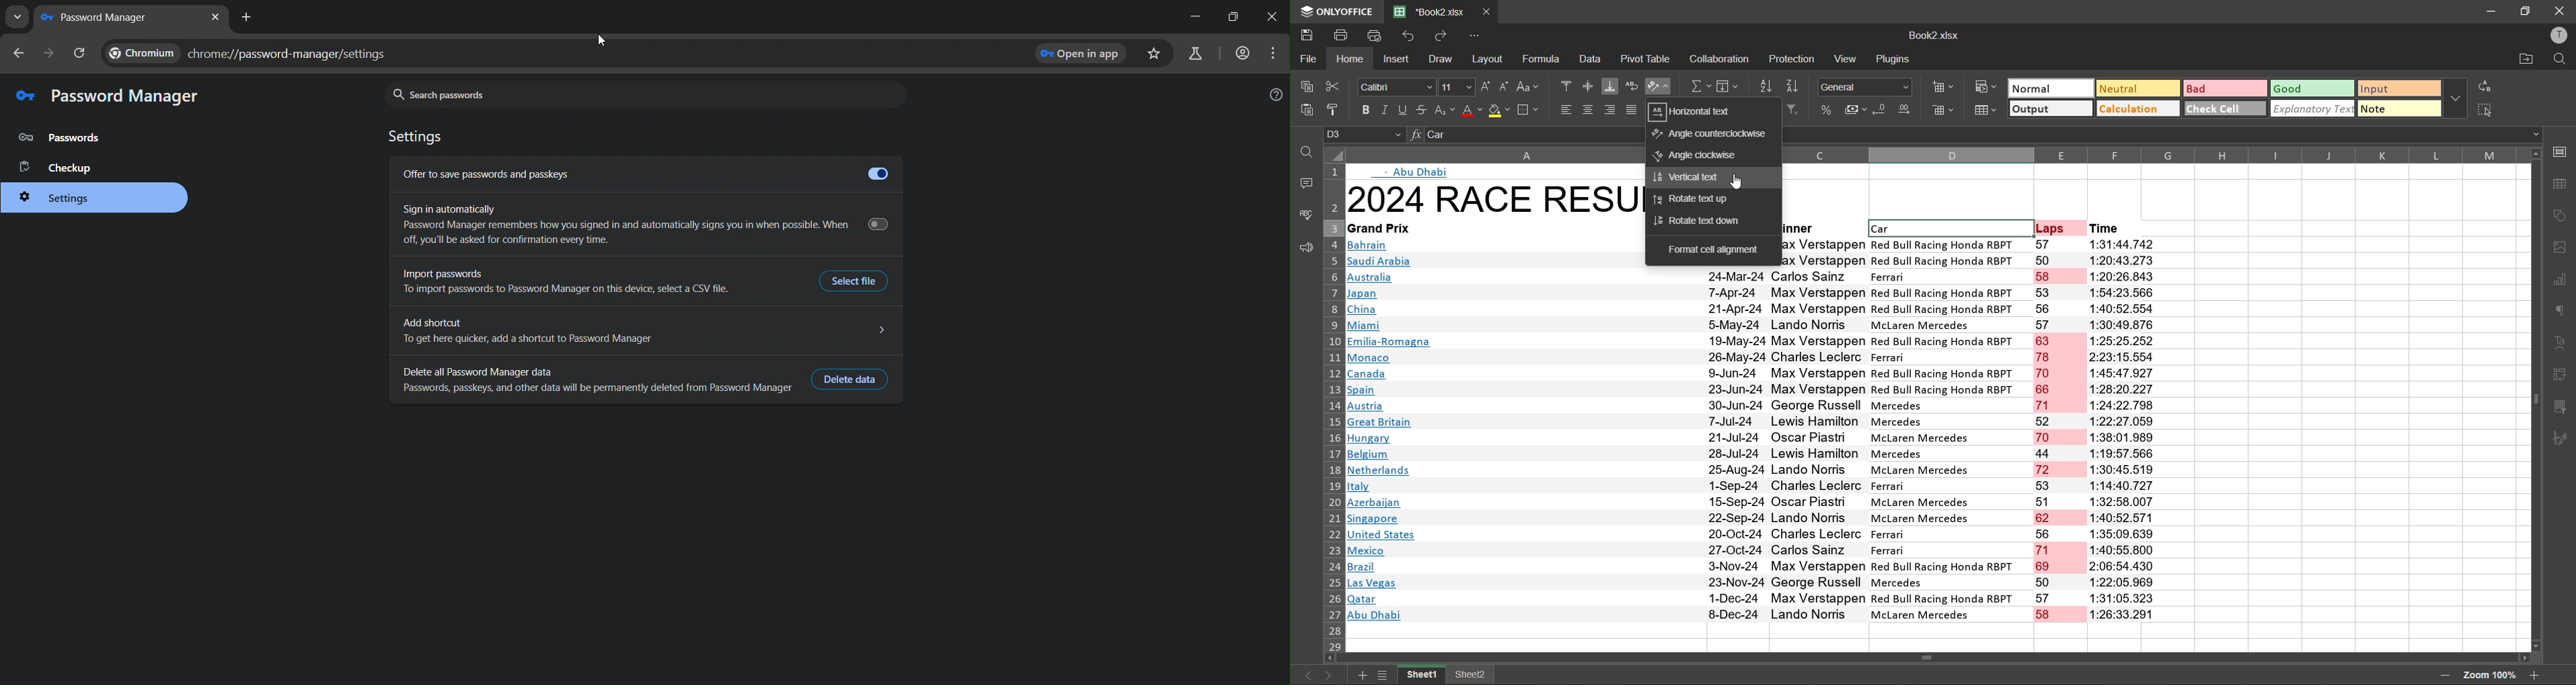  I want to click on zoom out, so click(2444, 676).